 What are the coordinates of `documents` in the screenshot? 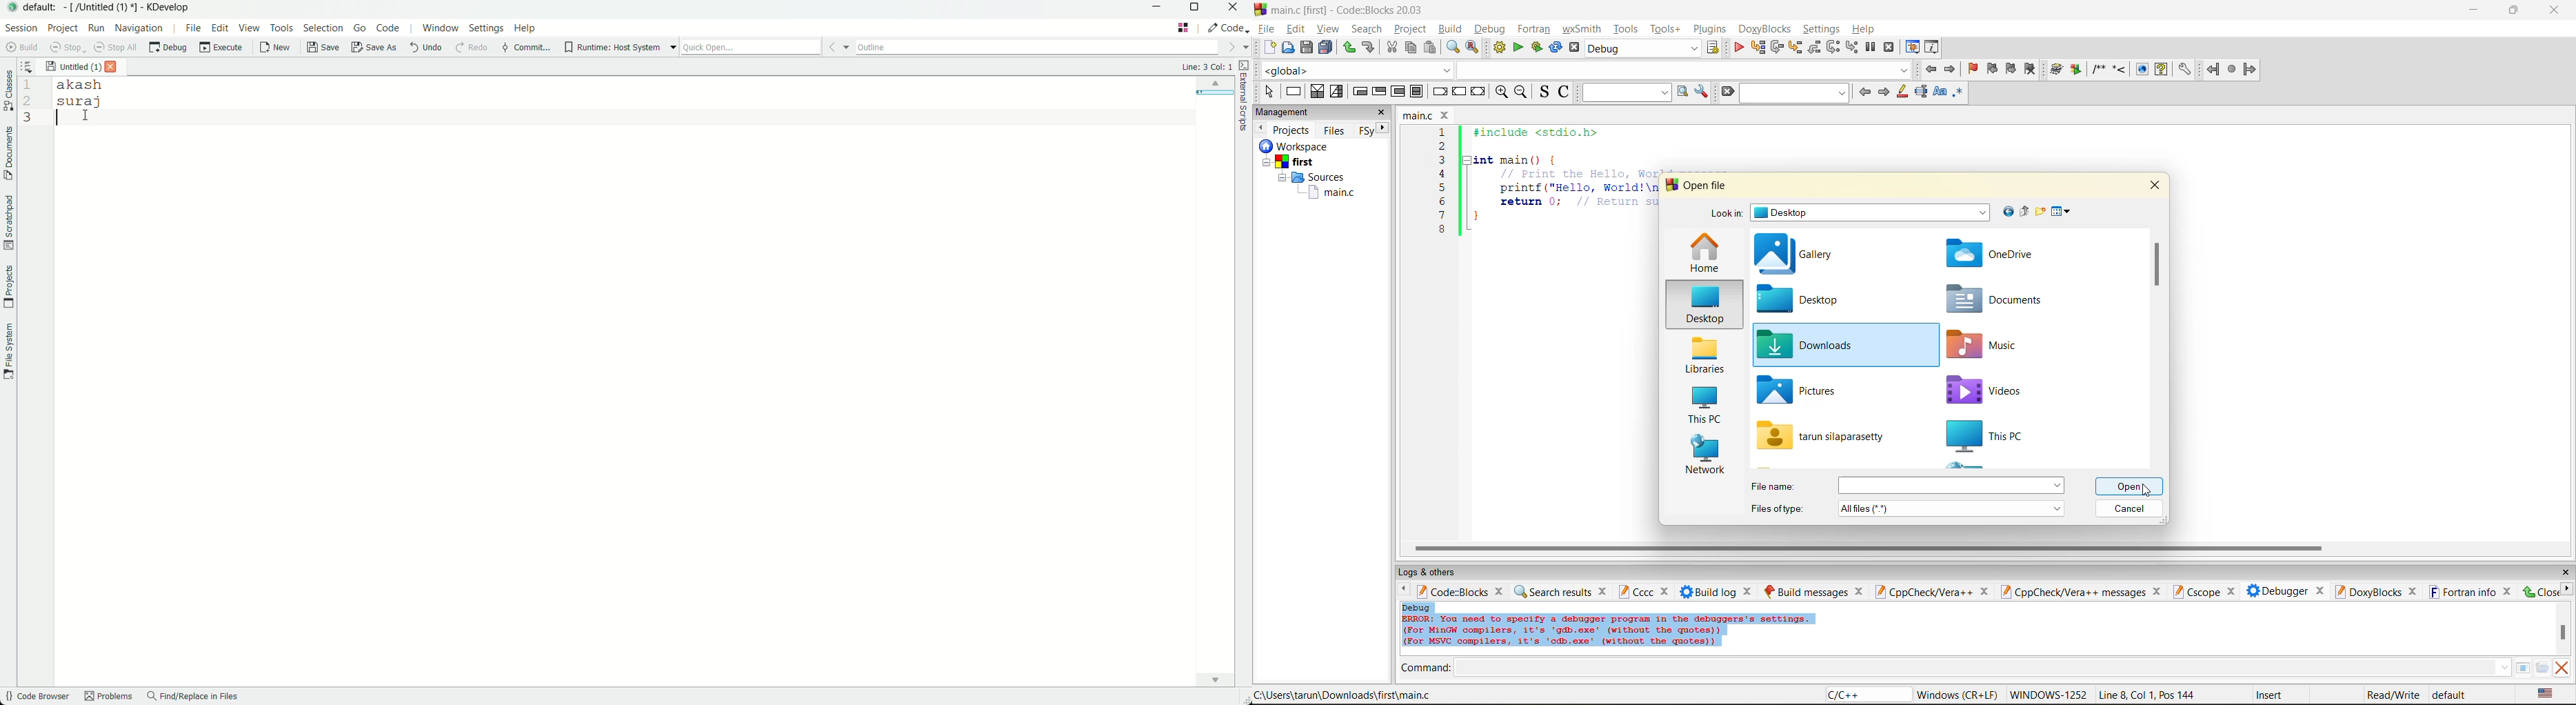 It's located at (1998, 300).